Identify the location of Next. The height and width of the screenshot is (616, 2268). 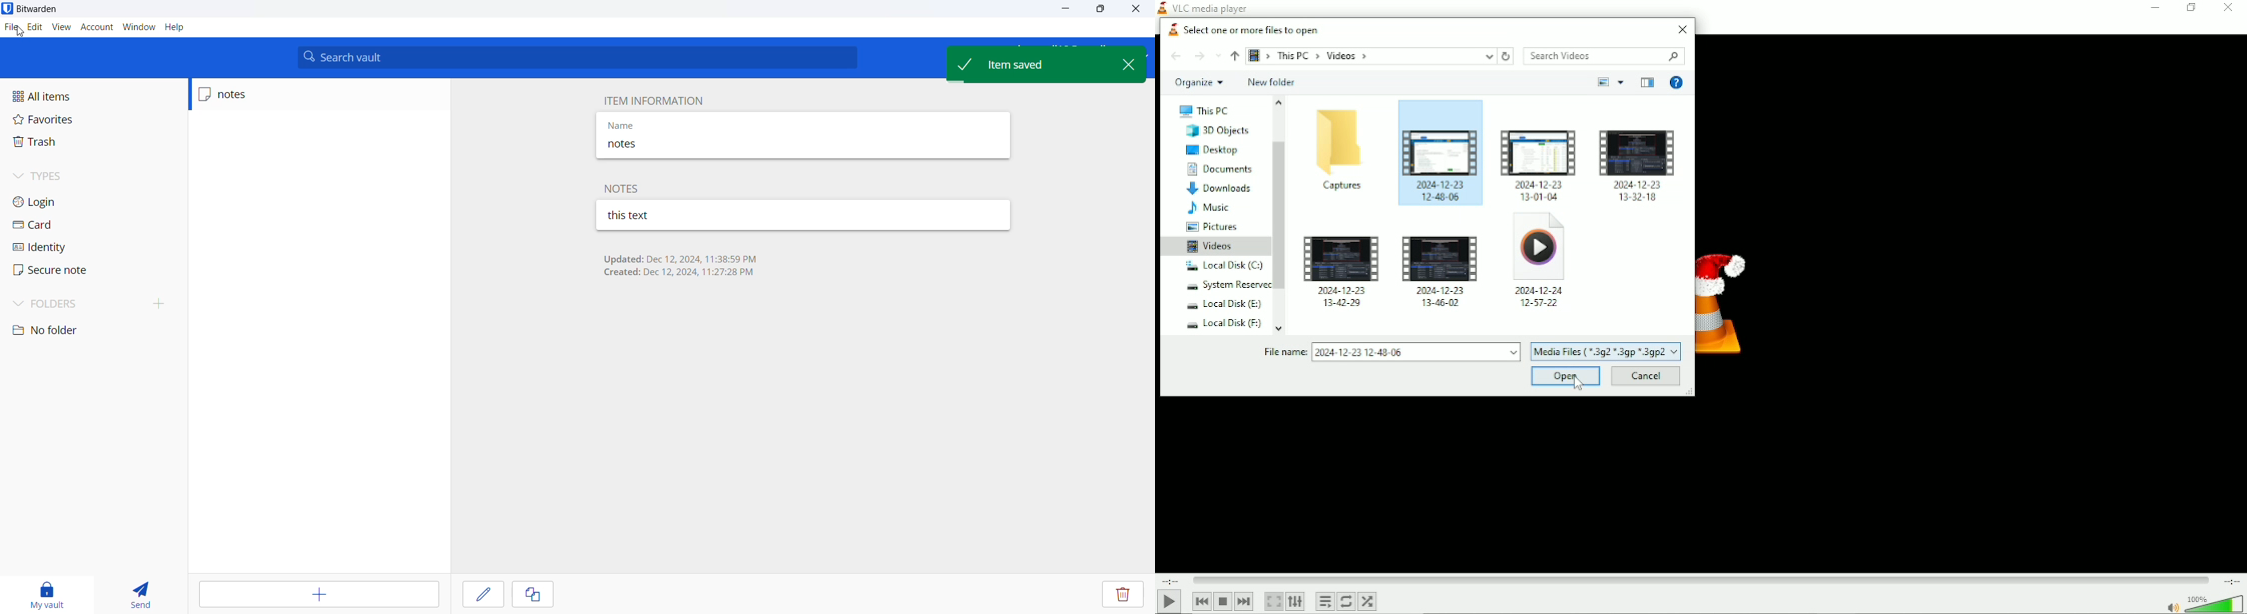
(1245, 601).